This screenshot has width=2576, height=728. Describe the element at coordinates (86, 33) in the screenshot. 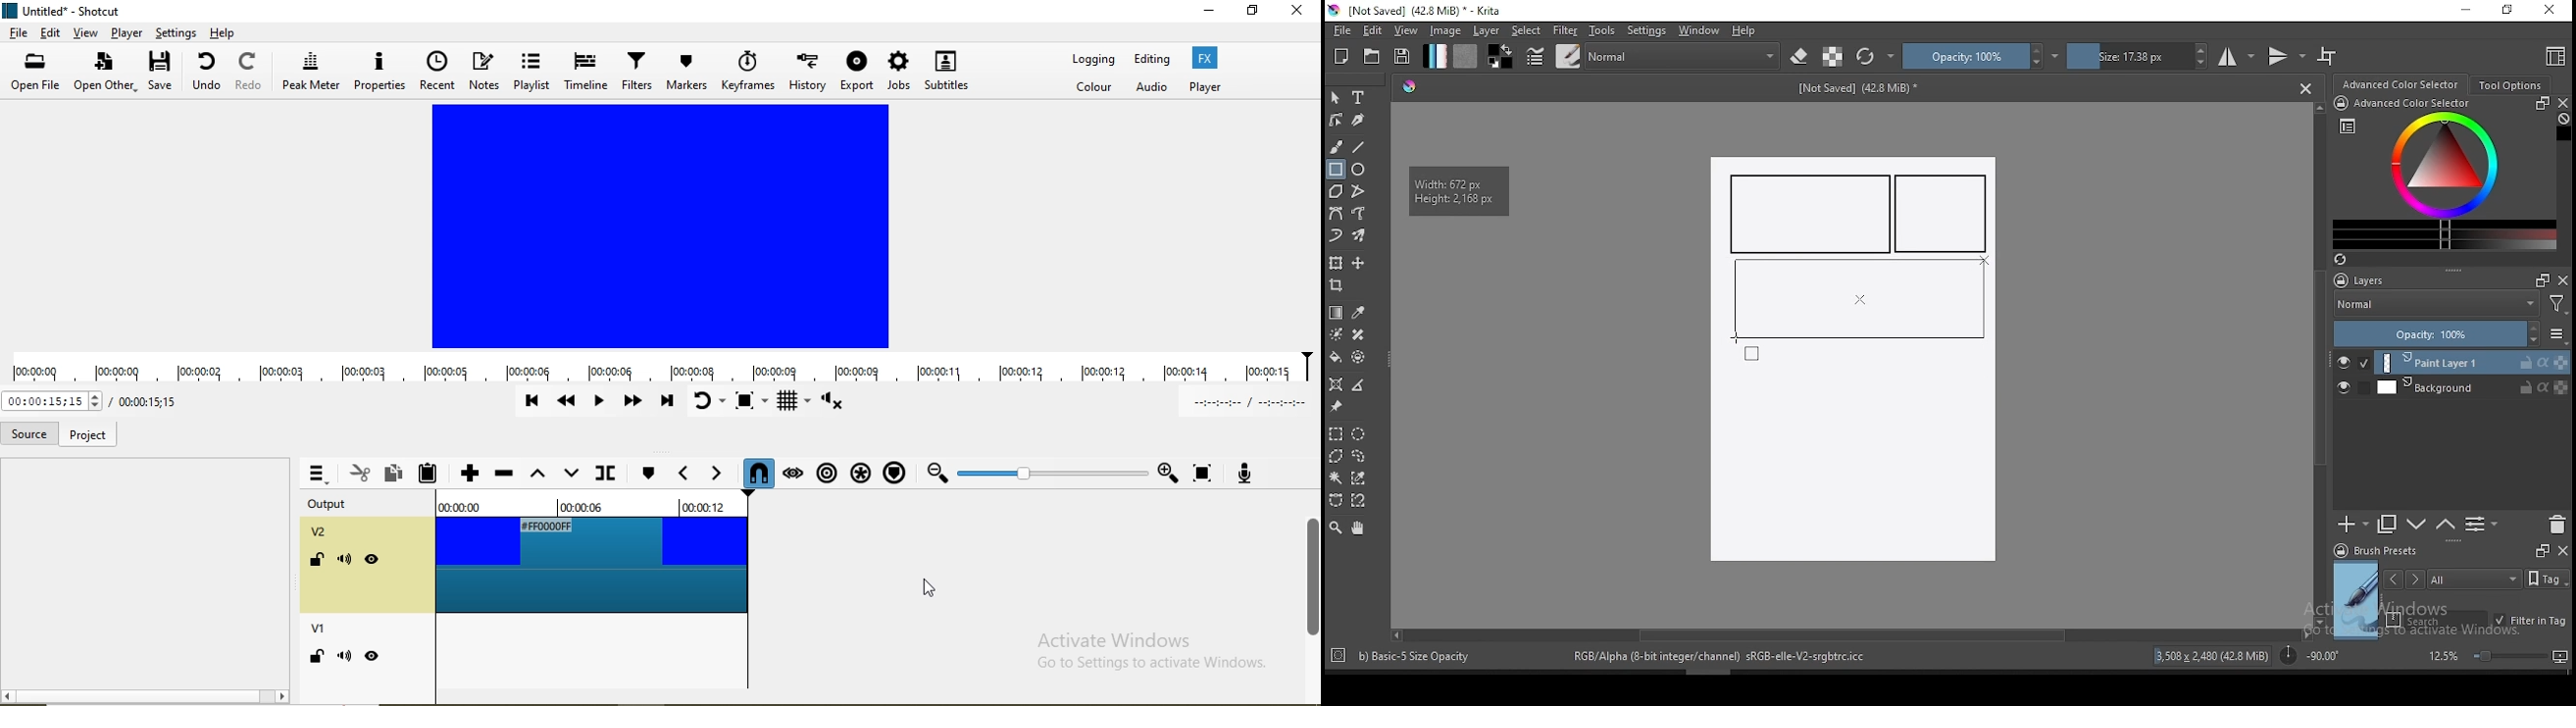

I see `view` at that location.